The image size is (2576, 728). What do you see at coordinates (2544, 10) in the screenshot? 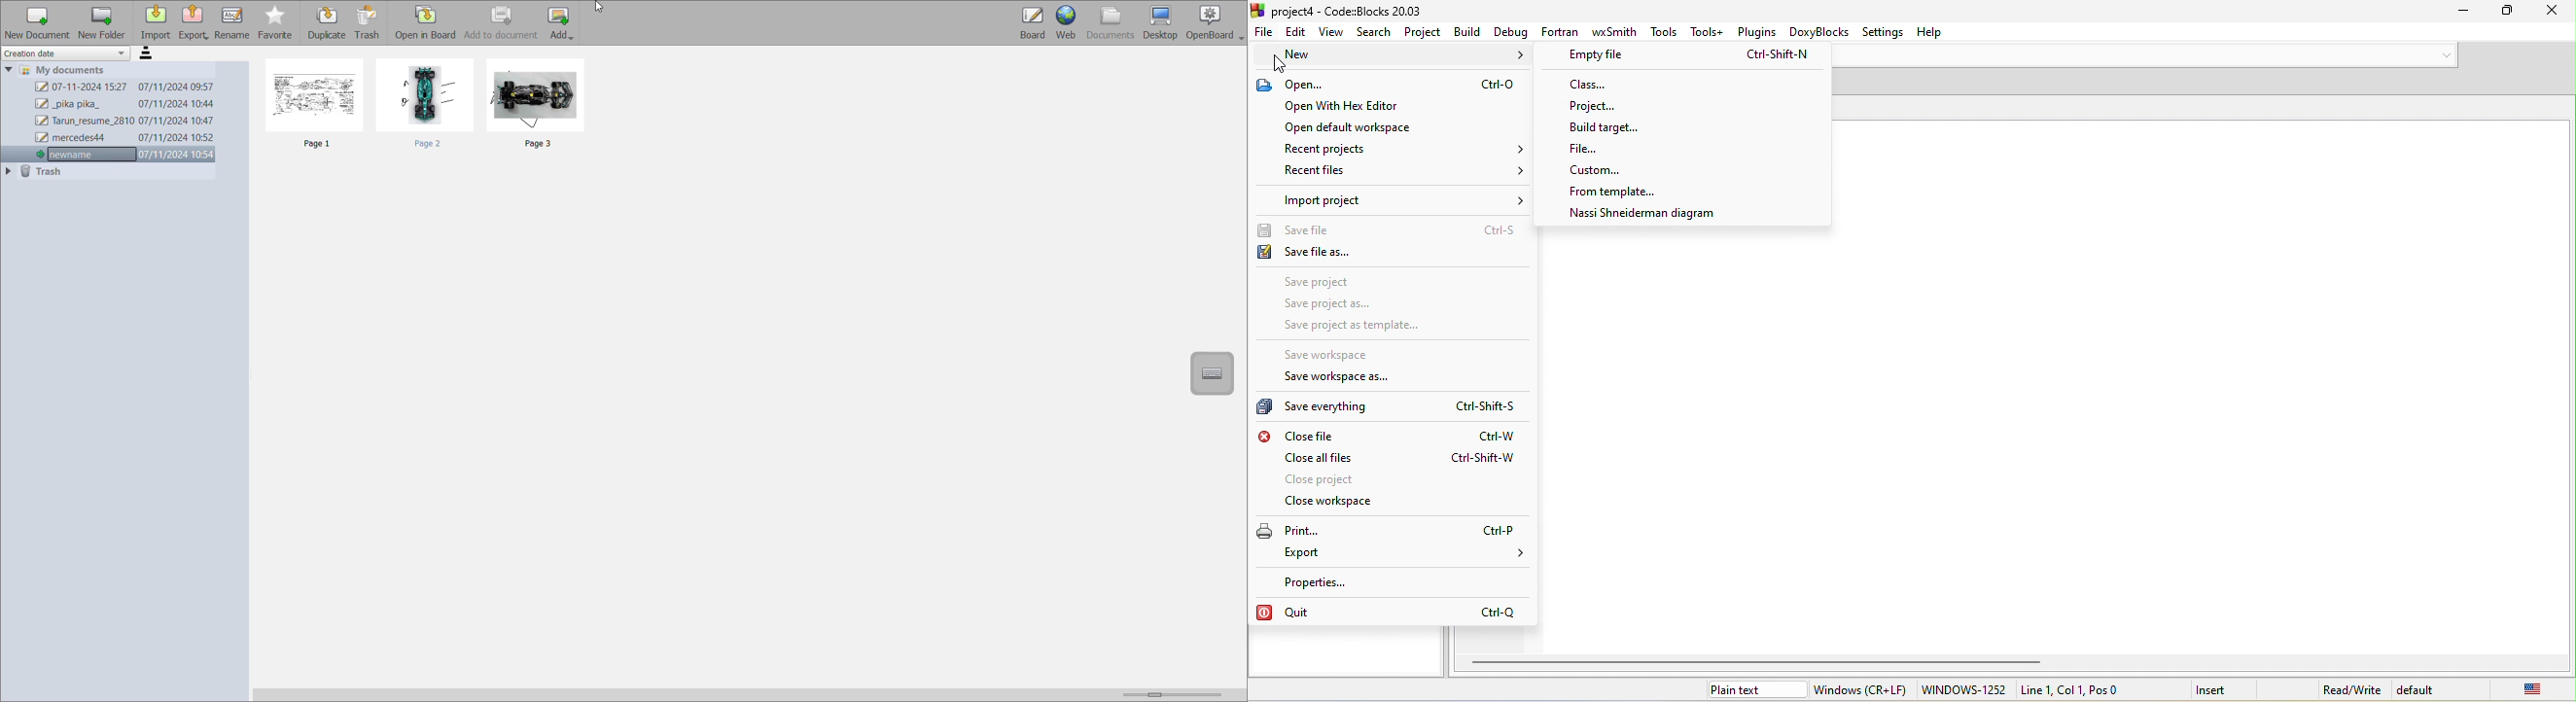
I see `close` at bounding box center [2544, 10].